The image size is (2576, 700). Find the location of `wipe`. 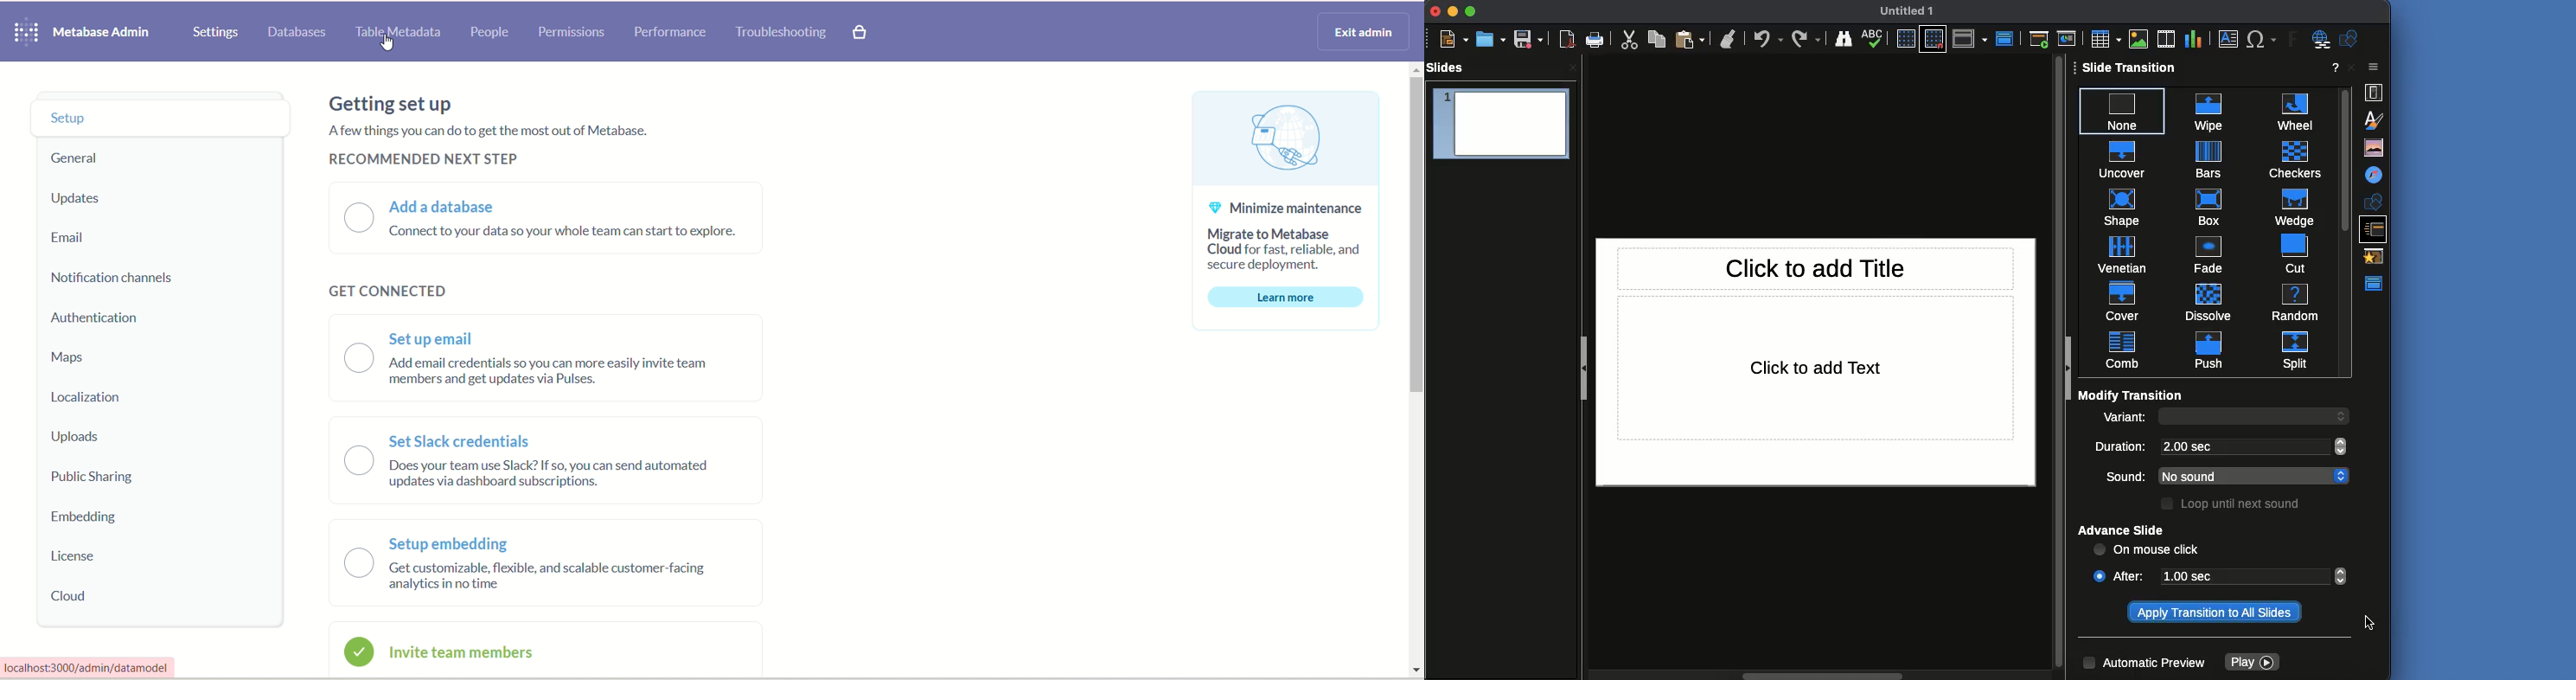

wipe is located at coordinates (2207, 109).